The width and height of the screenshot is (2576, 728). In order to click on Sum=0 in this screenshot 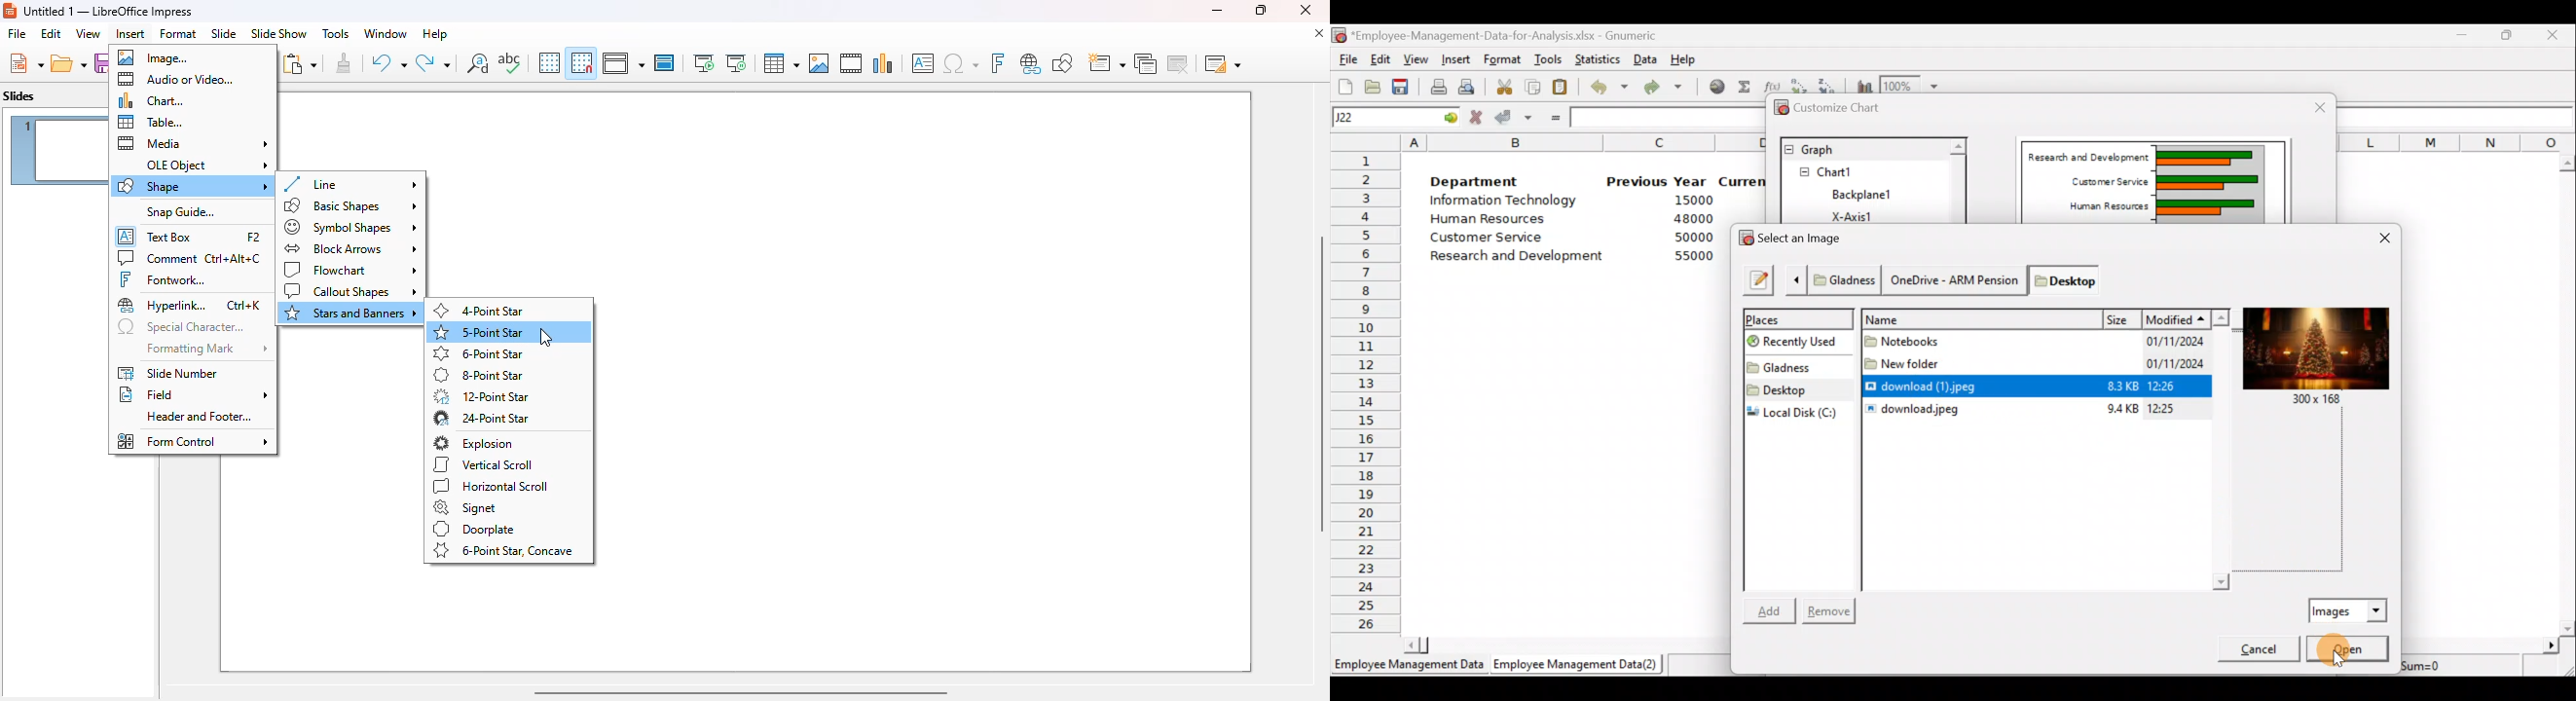, I will do `click(2439, 665)`.